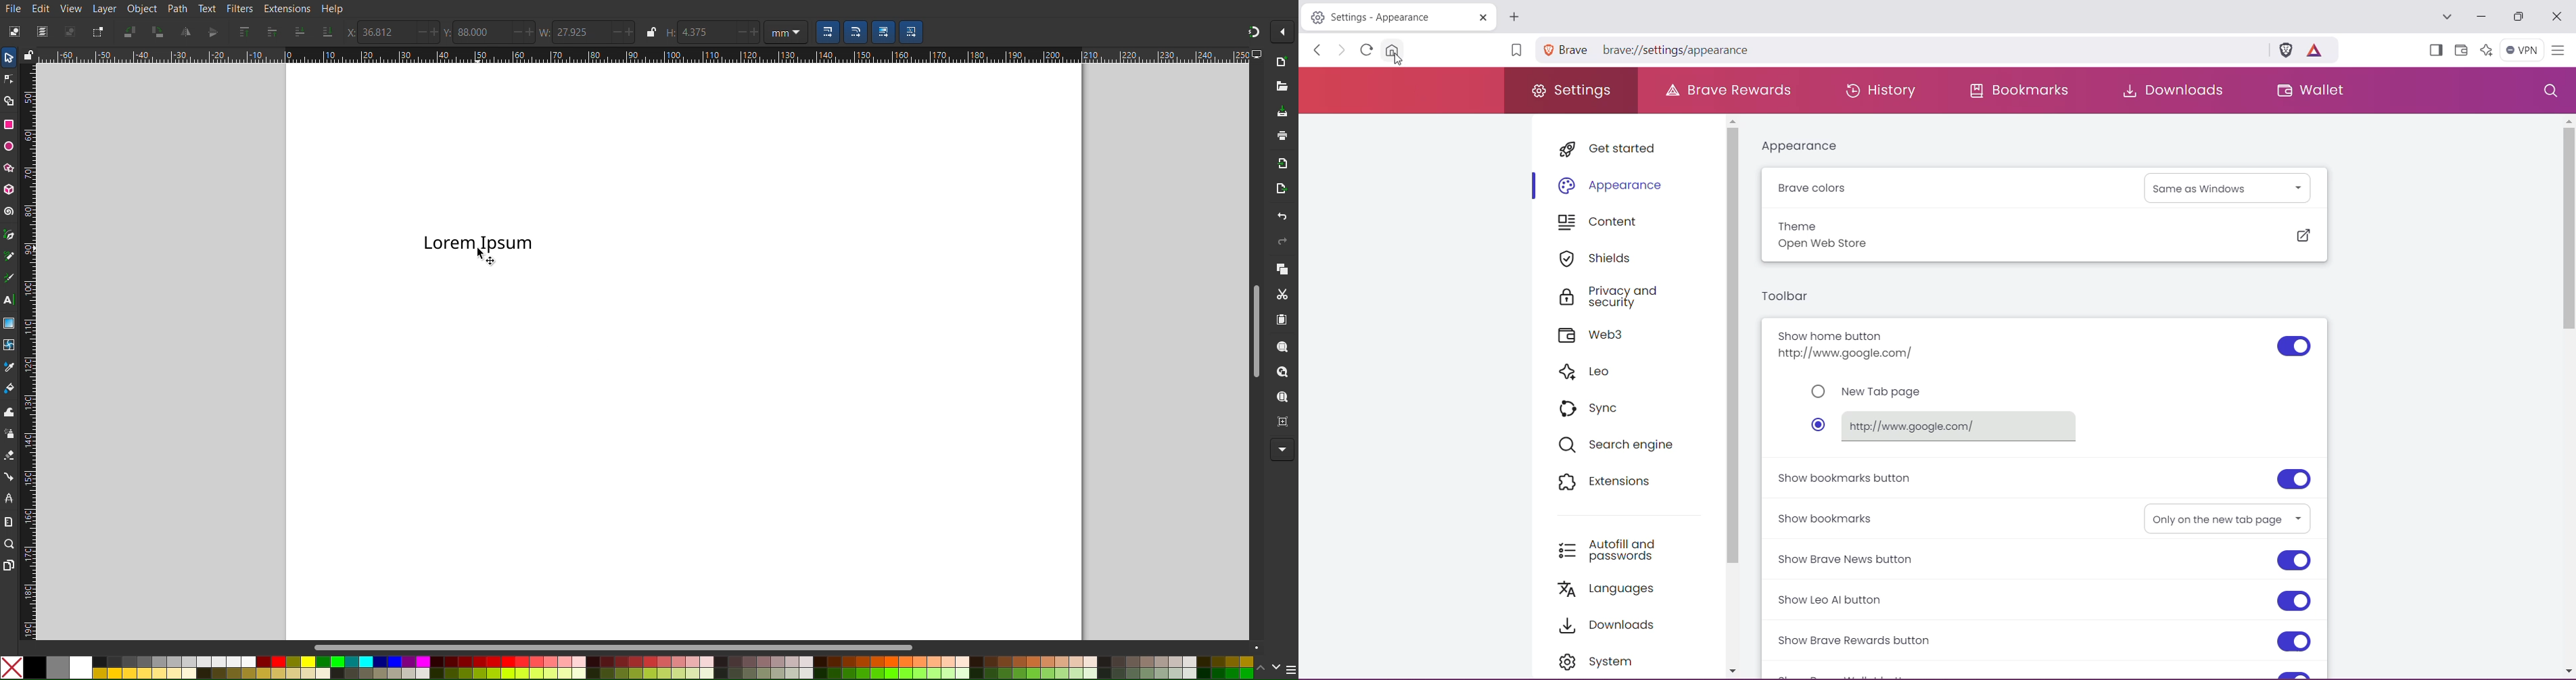 This screenshot has width=2576, height=700. What do you see at coordinates (9, 101) in the screenshot?
I see `Shape Builder Tool` at bounding box center [9, 101].